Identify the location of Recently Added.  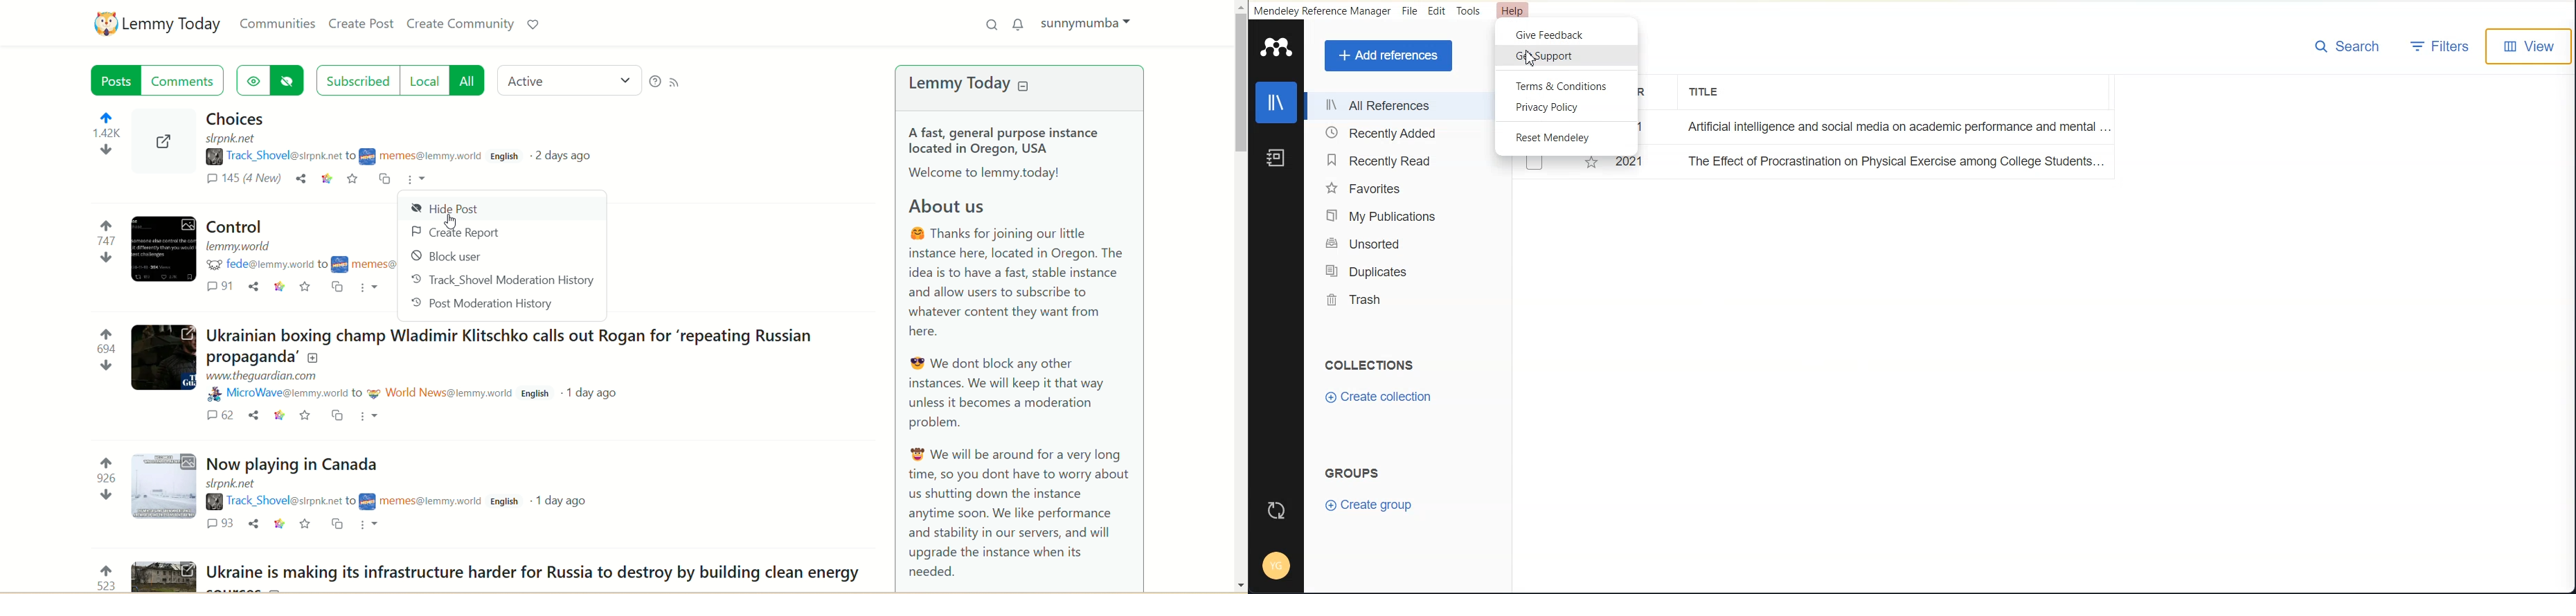
(1402, 134).